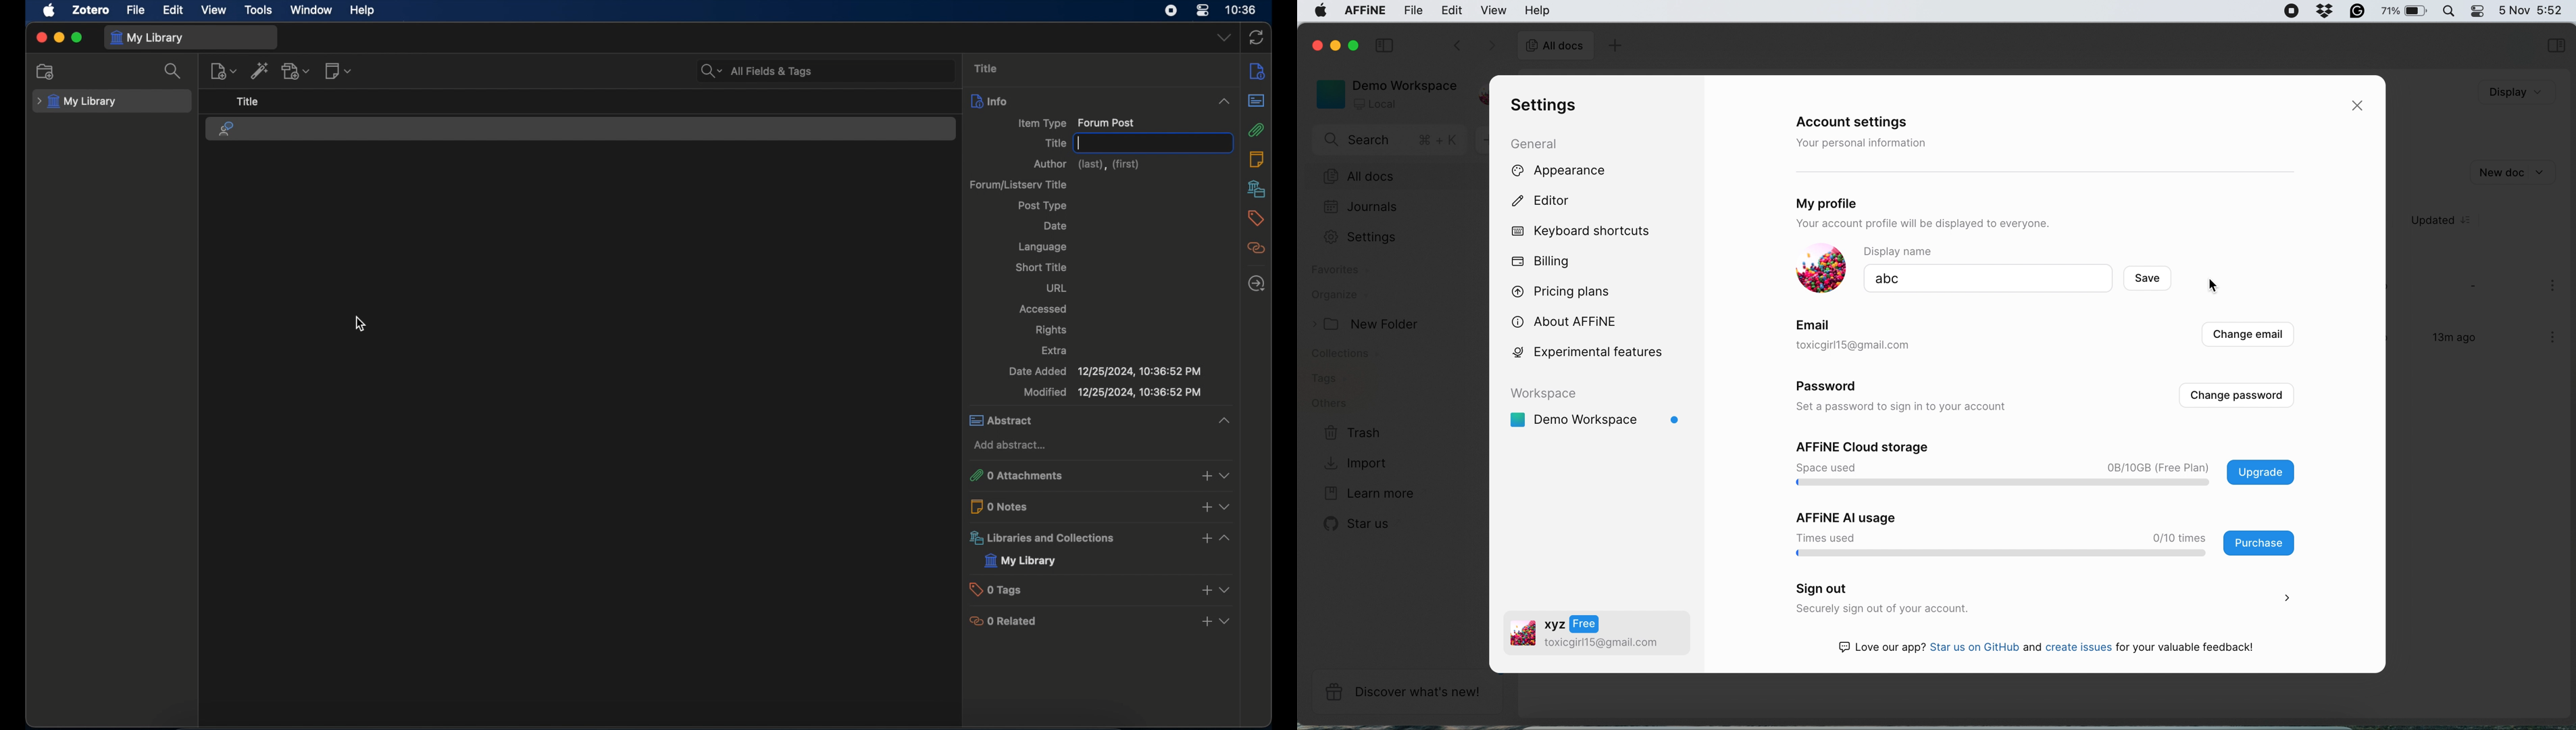 Image resolution: width=2576 pixels, height=756 pixels. I want to click on import, so click(1358, 462).